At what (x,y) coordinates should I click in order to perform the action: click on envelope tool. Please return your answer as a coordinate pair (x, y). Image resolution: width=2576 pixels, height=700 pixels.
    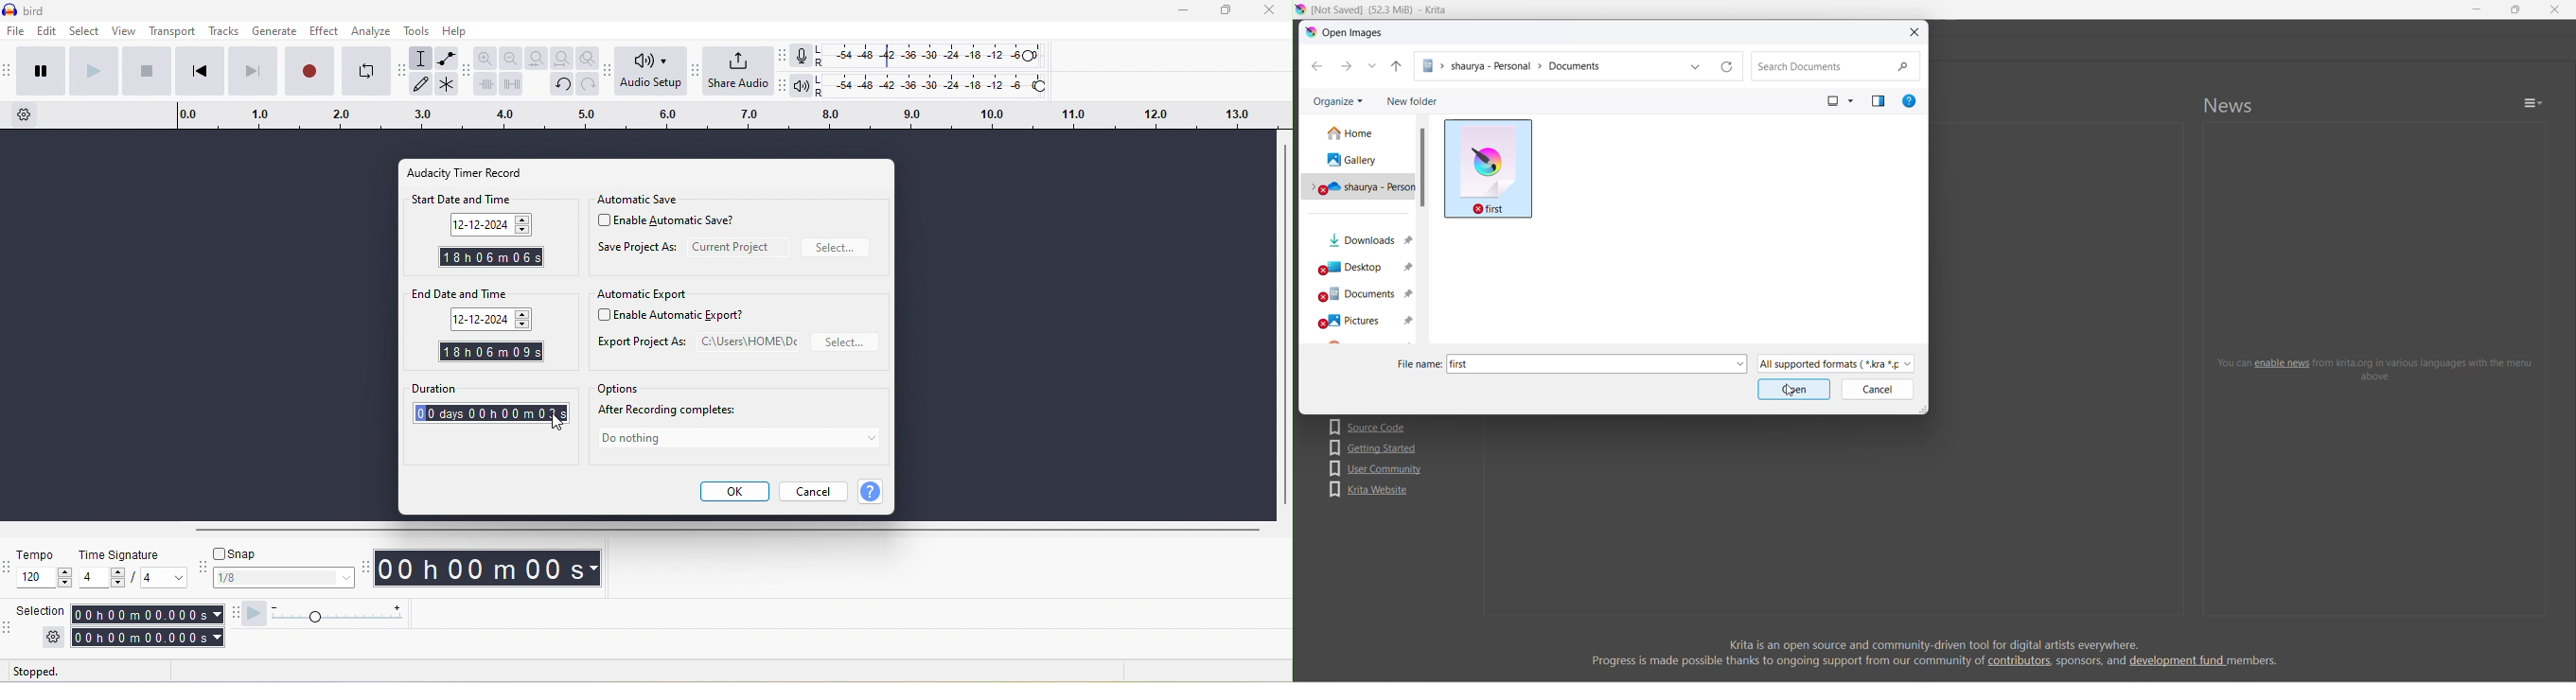
    Looking at the image, I should click on (446, 58).